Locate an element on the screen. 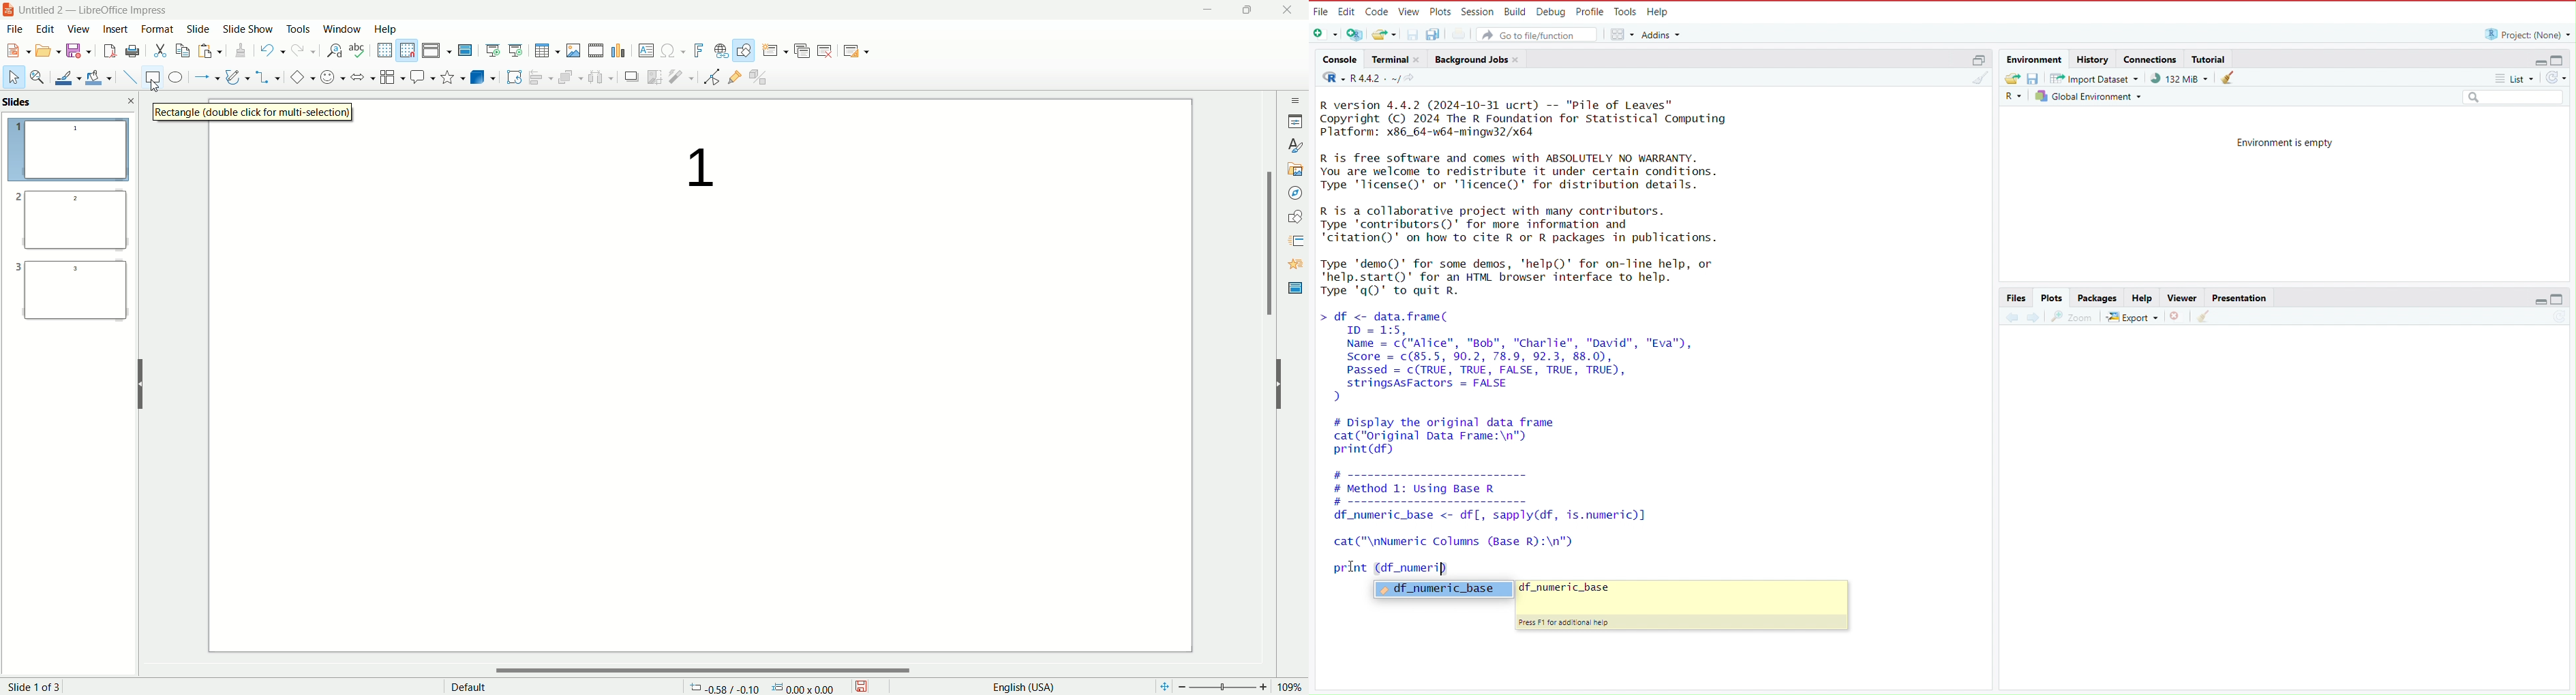  df _numeric_base <- df[, sapply(df, is.numeric)]
cat ("\nNumeric Columns (Base R):\n") is located at coordinates (1508, 529).